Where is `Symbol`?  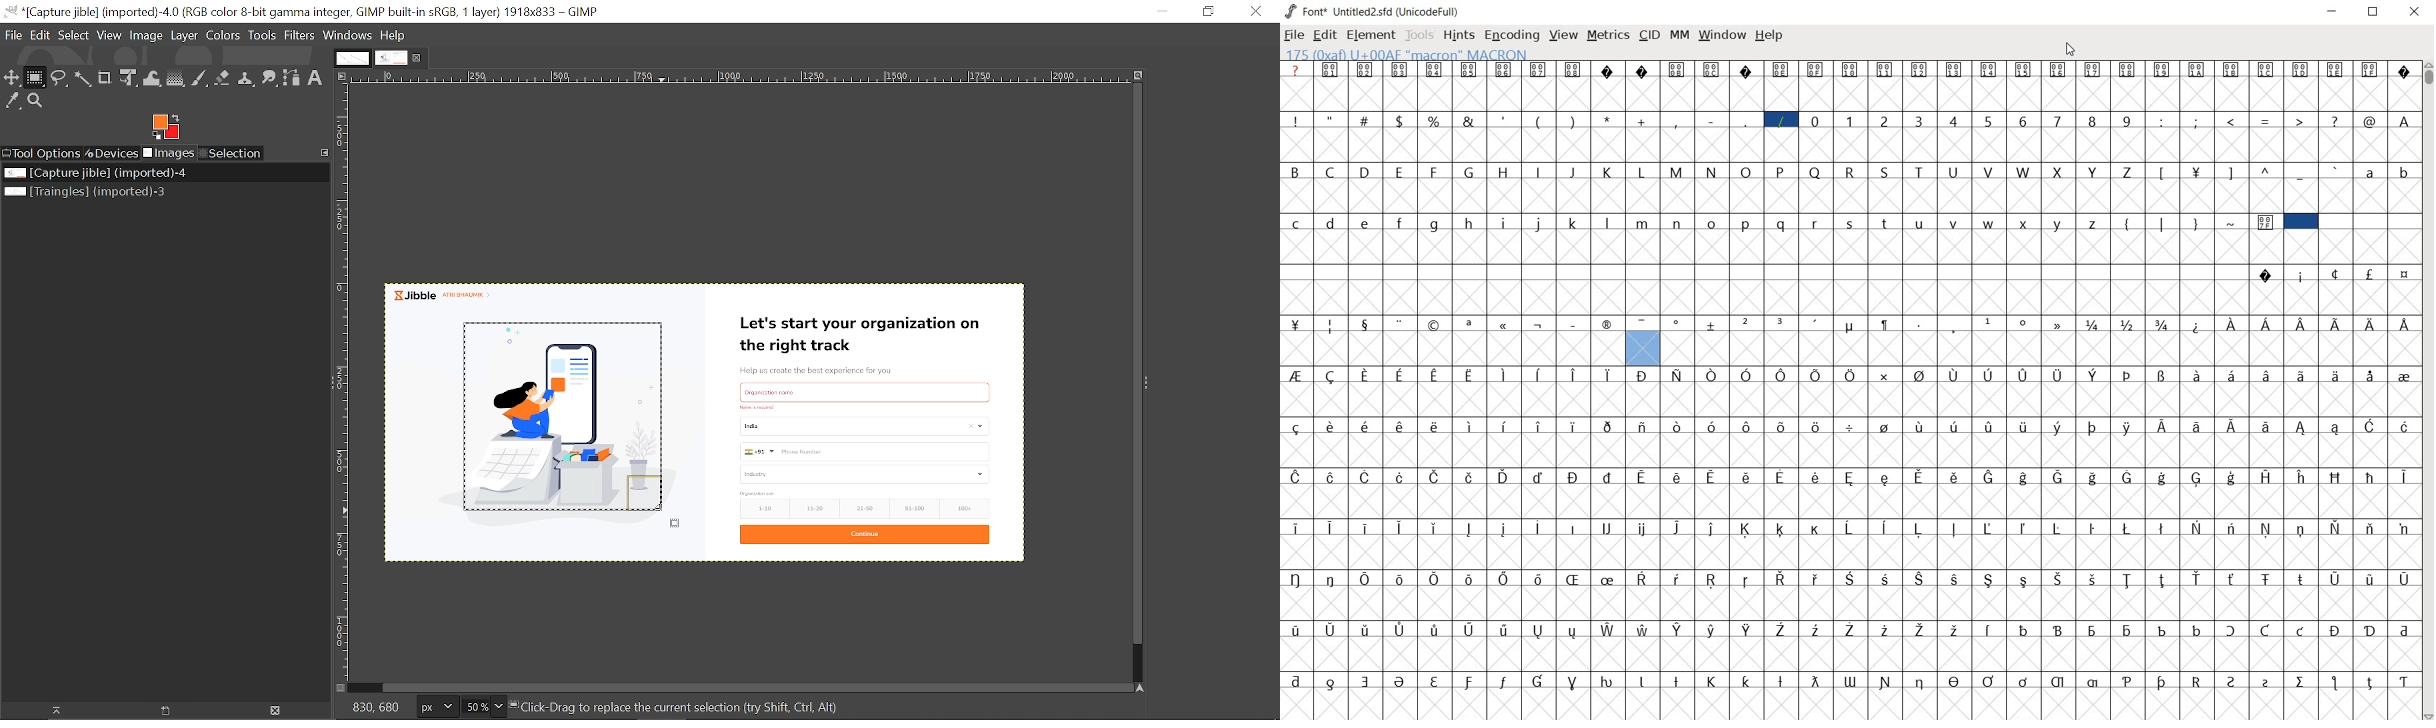
Symbol is located at coordinates (1644, 629).